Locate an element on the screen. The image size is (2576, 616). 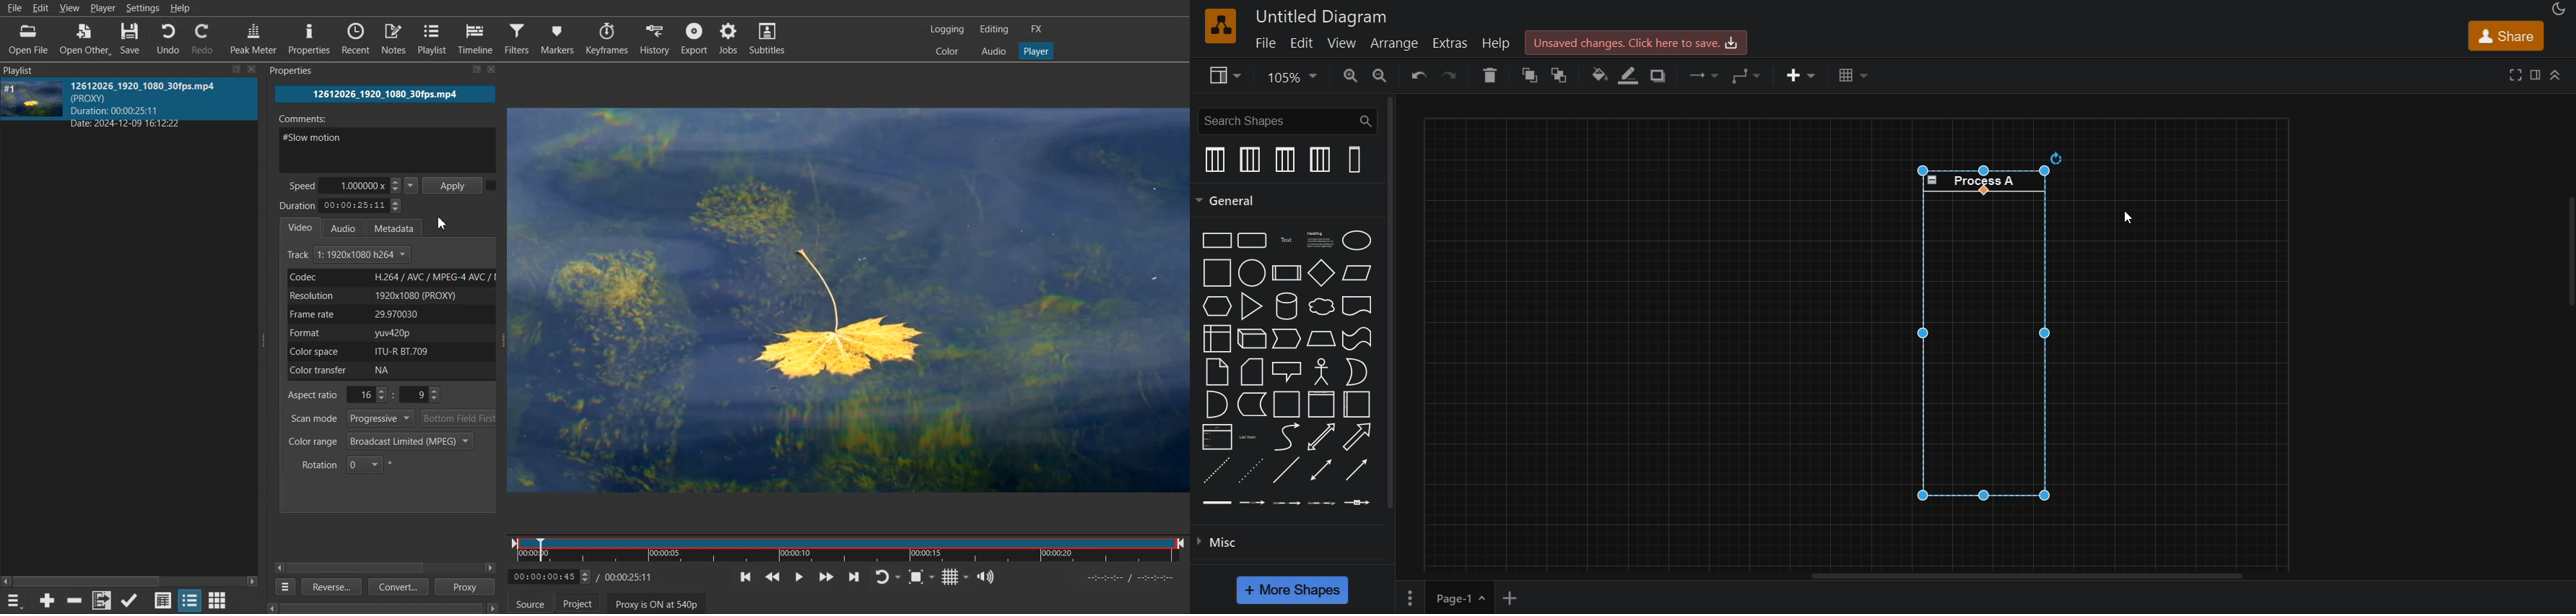
Editing is located at coordinates (994, 30).